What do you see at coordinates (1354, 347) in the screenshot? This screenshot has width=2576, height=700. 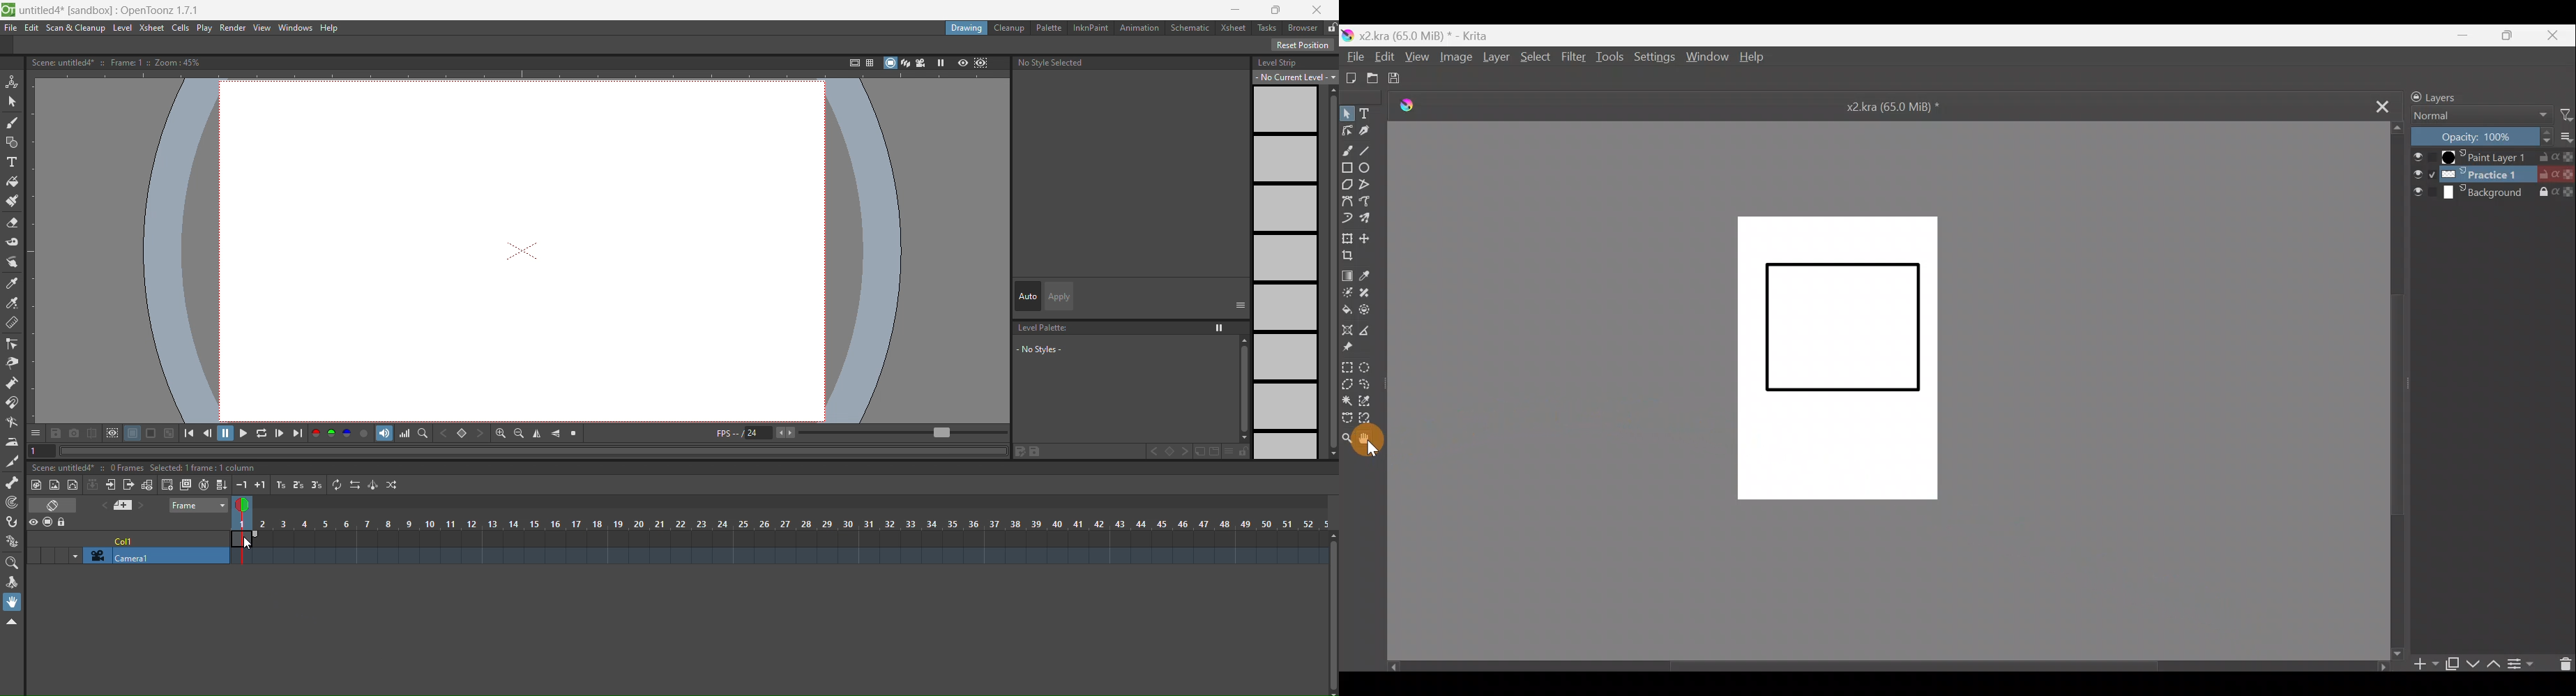 I see `Reference images tool` at bounding box center [1354, 347].